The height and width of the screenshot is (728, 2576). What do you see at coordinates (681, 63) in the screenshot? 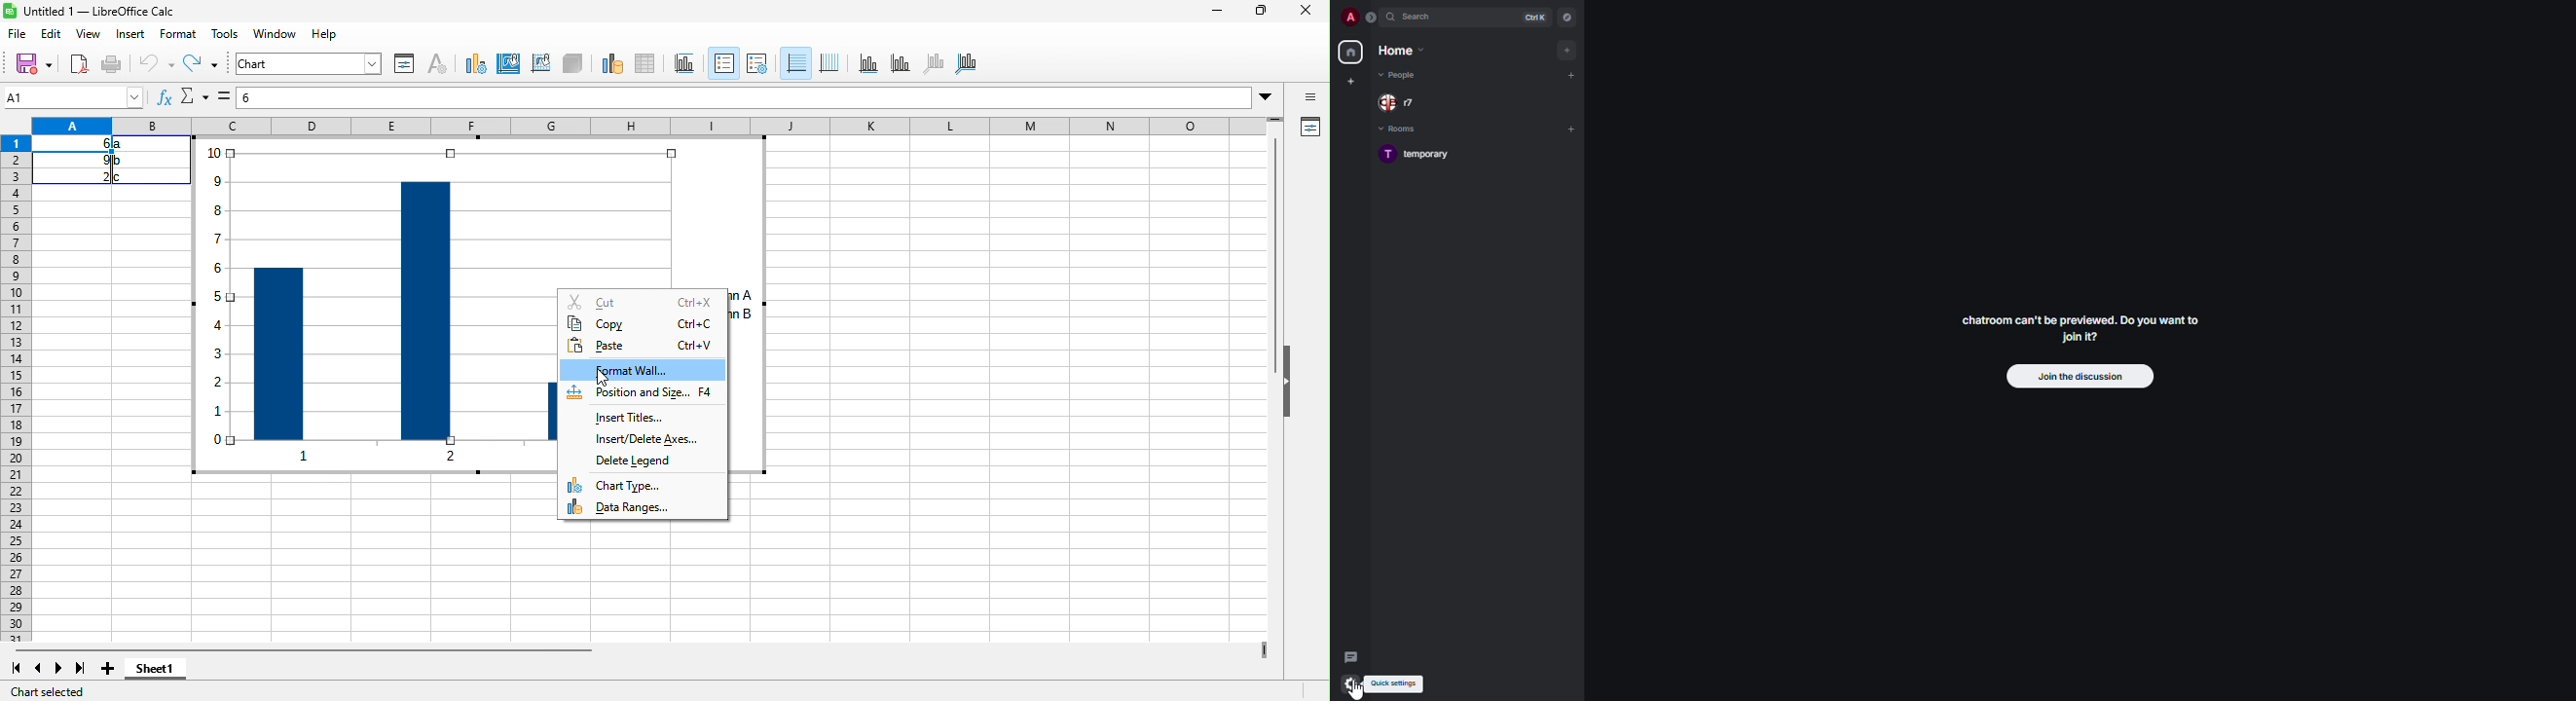
I see `titles` at bounding box center [681, 63].